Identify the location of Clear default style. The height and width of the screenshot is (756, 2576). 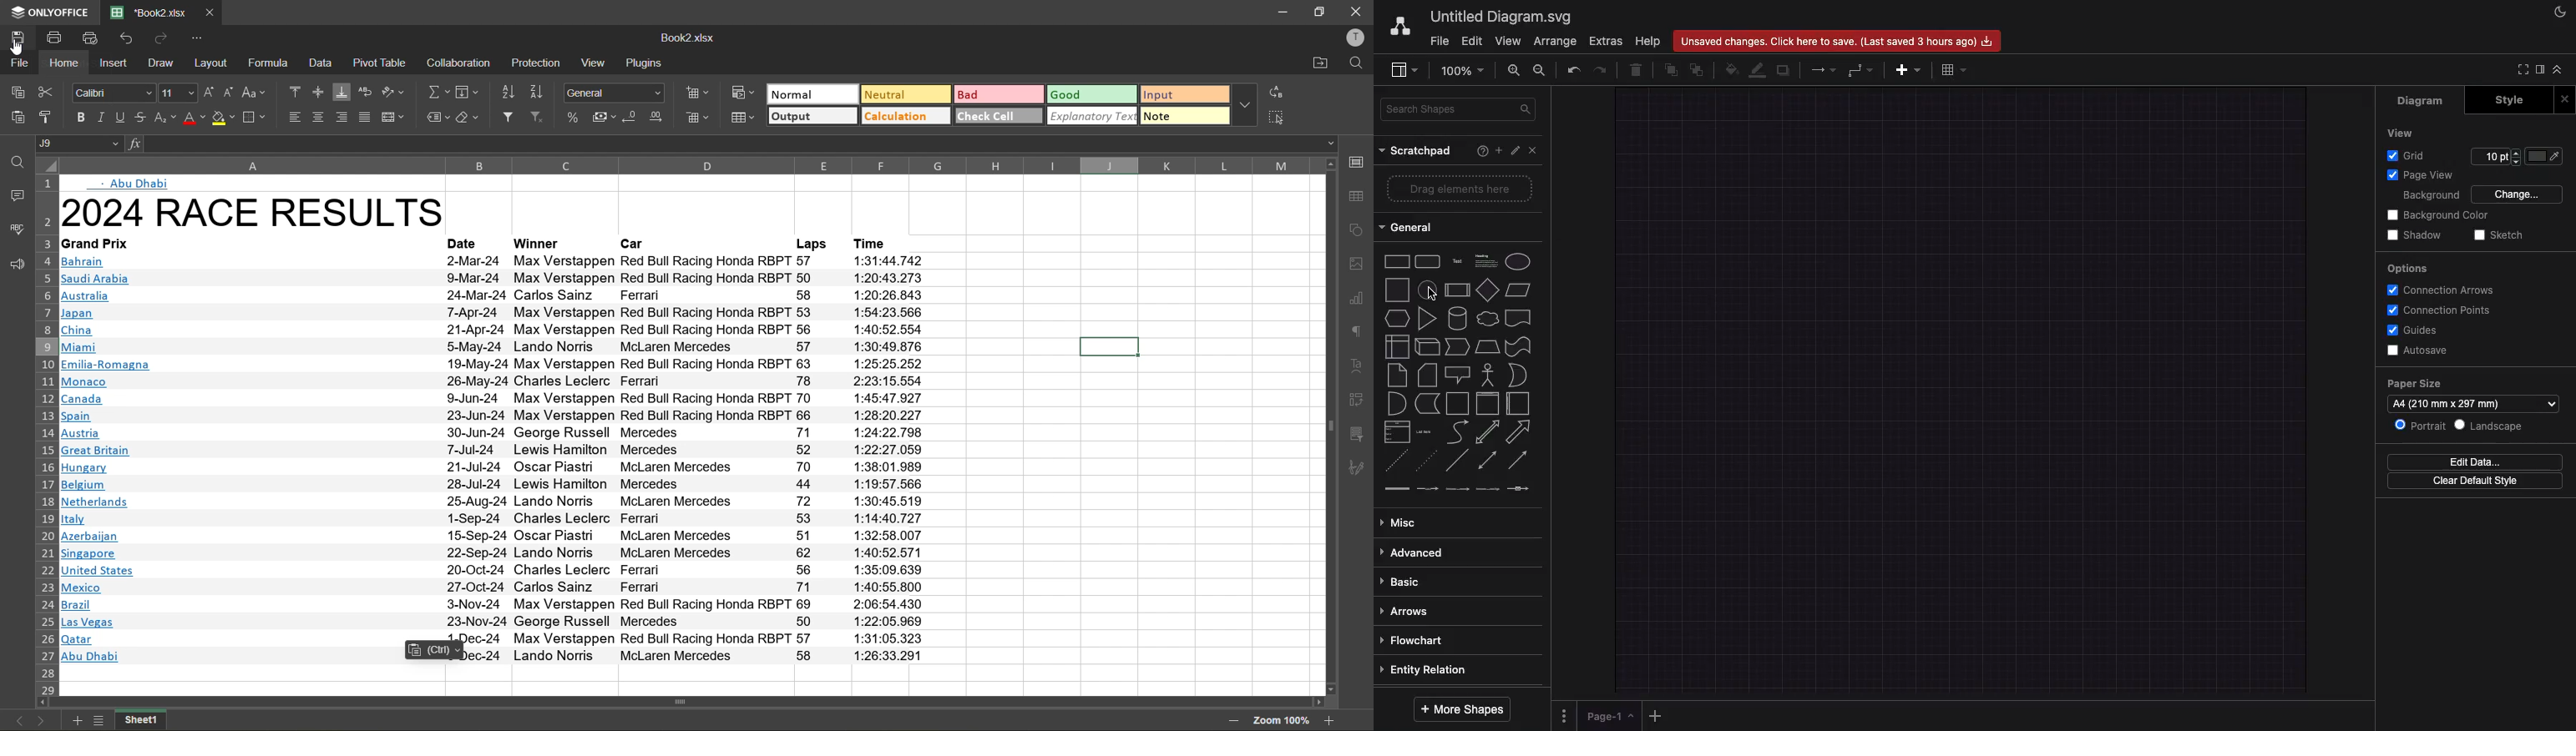
(2477, 484).